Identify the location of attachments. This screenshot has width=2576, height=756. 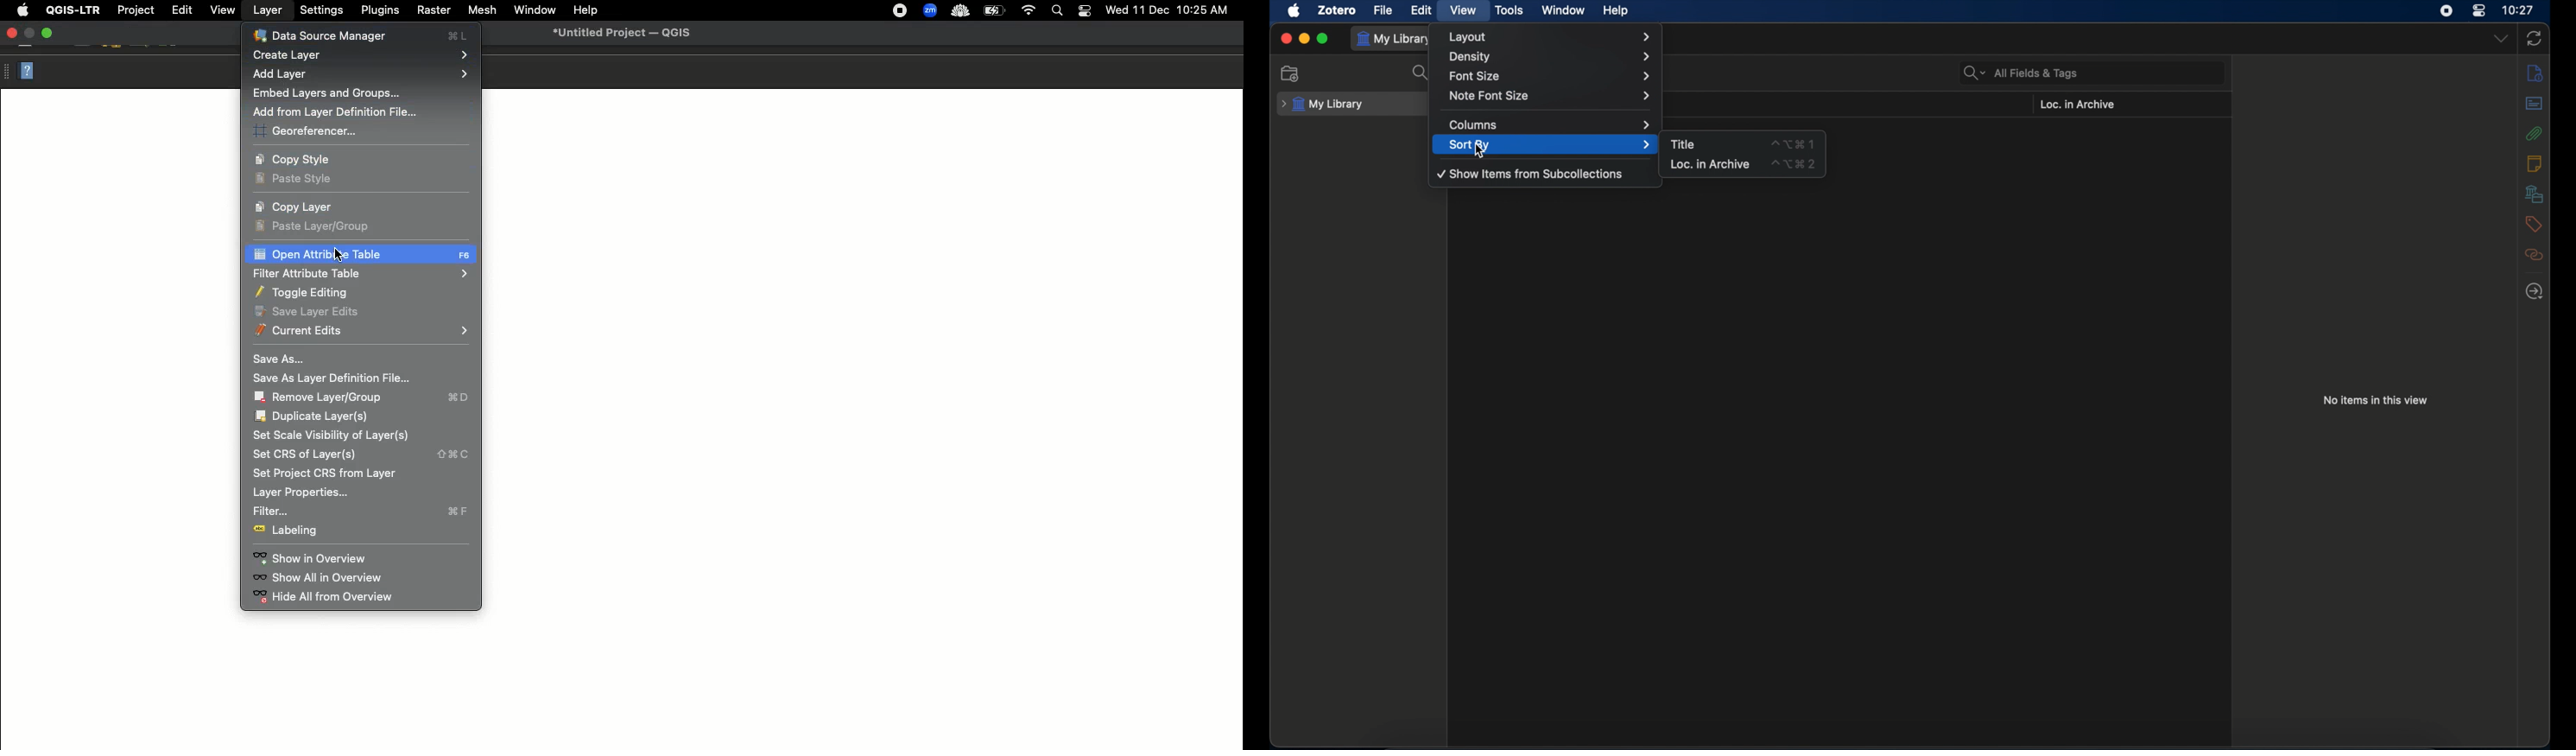
(2536, 133).